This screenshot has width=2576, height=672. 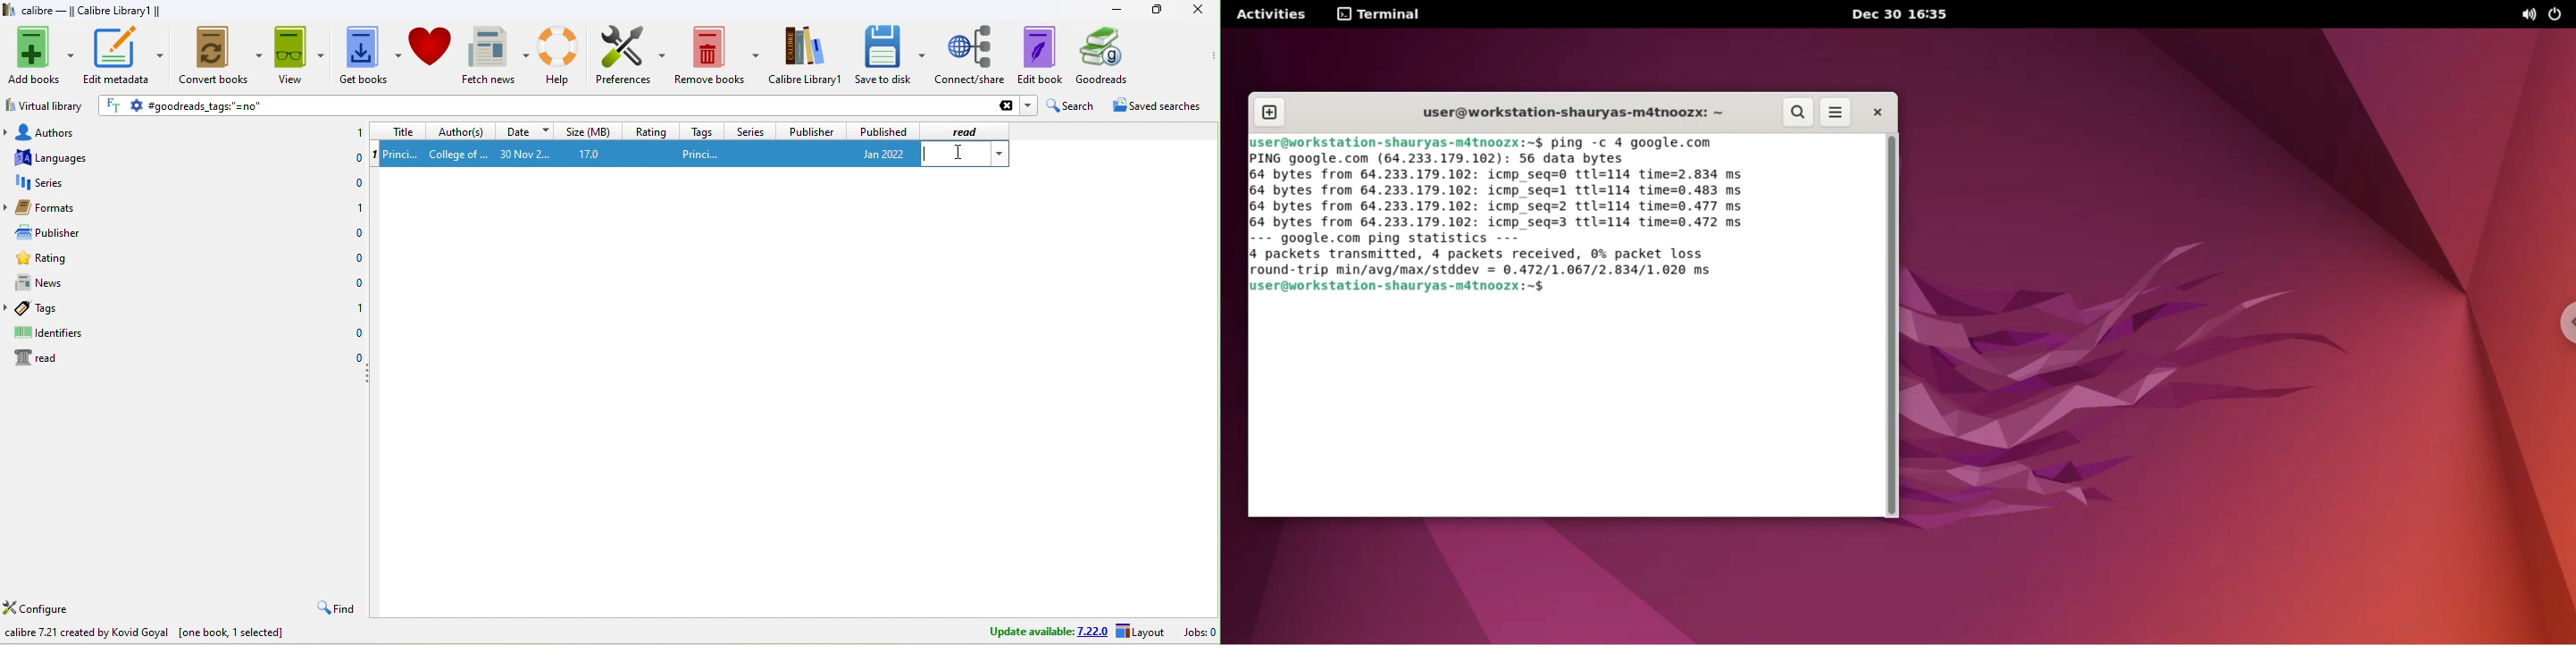 I want to click on preferences, so click(x=631, y=55).